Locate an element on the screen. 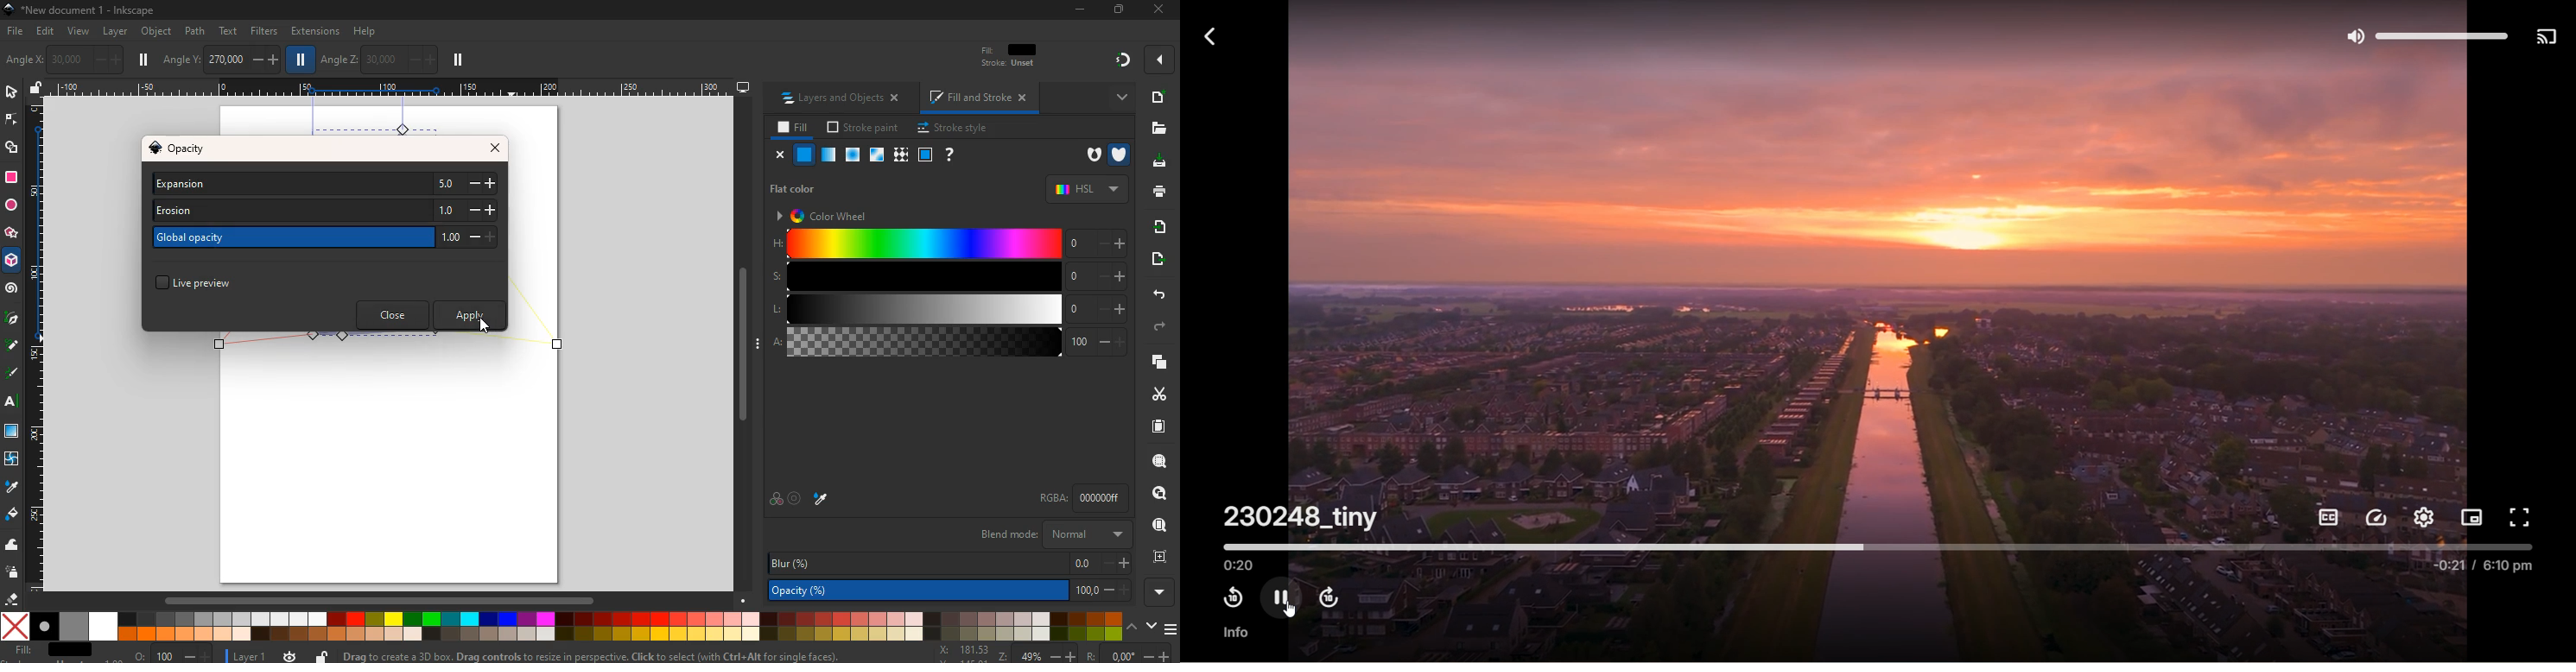   is located at coordinates (555, 341).